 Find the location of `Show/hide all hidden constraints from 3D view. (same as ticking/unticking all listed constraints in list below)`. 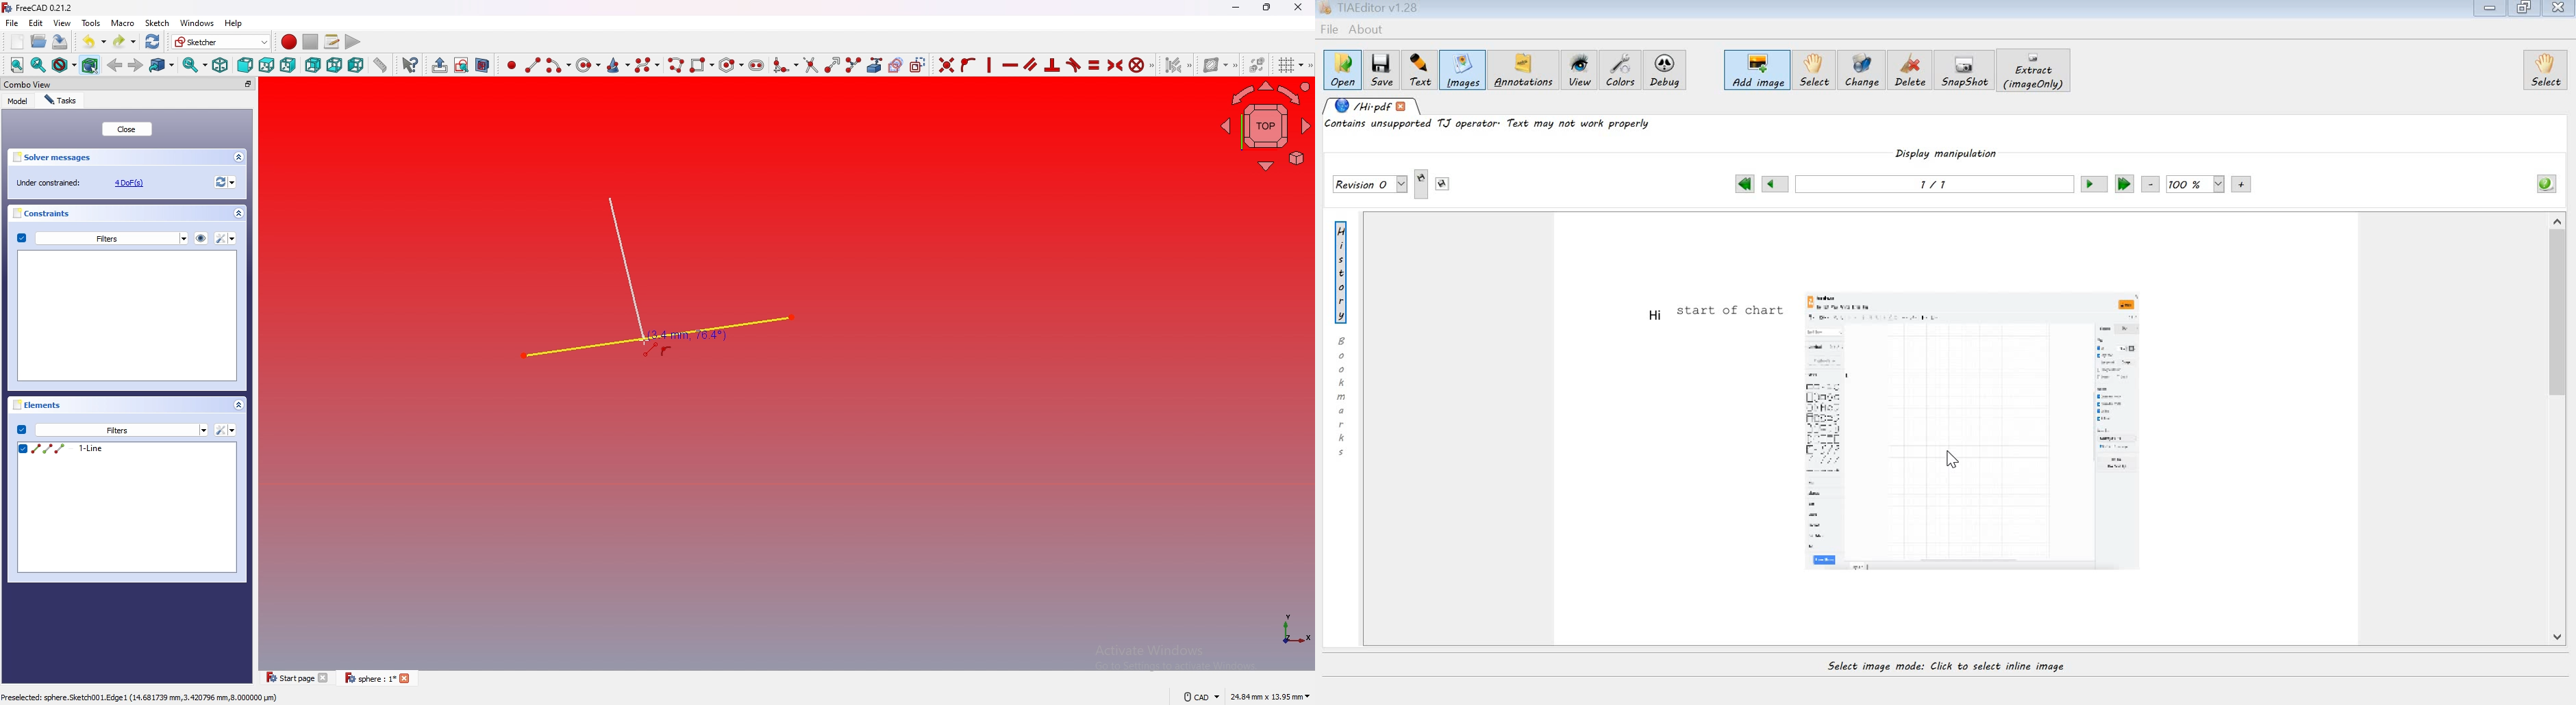

Show/hide all hidden constraints from 3D view. (same as ticking/unticking all listed constraints in list below) is located at coordinates (201, 237).